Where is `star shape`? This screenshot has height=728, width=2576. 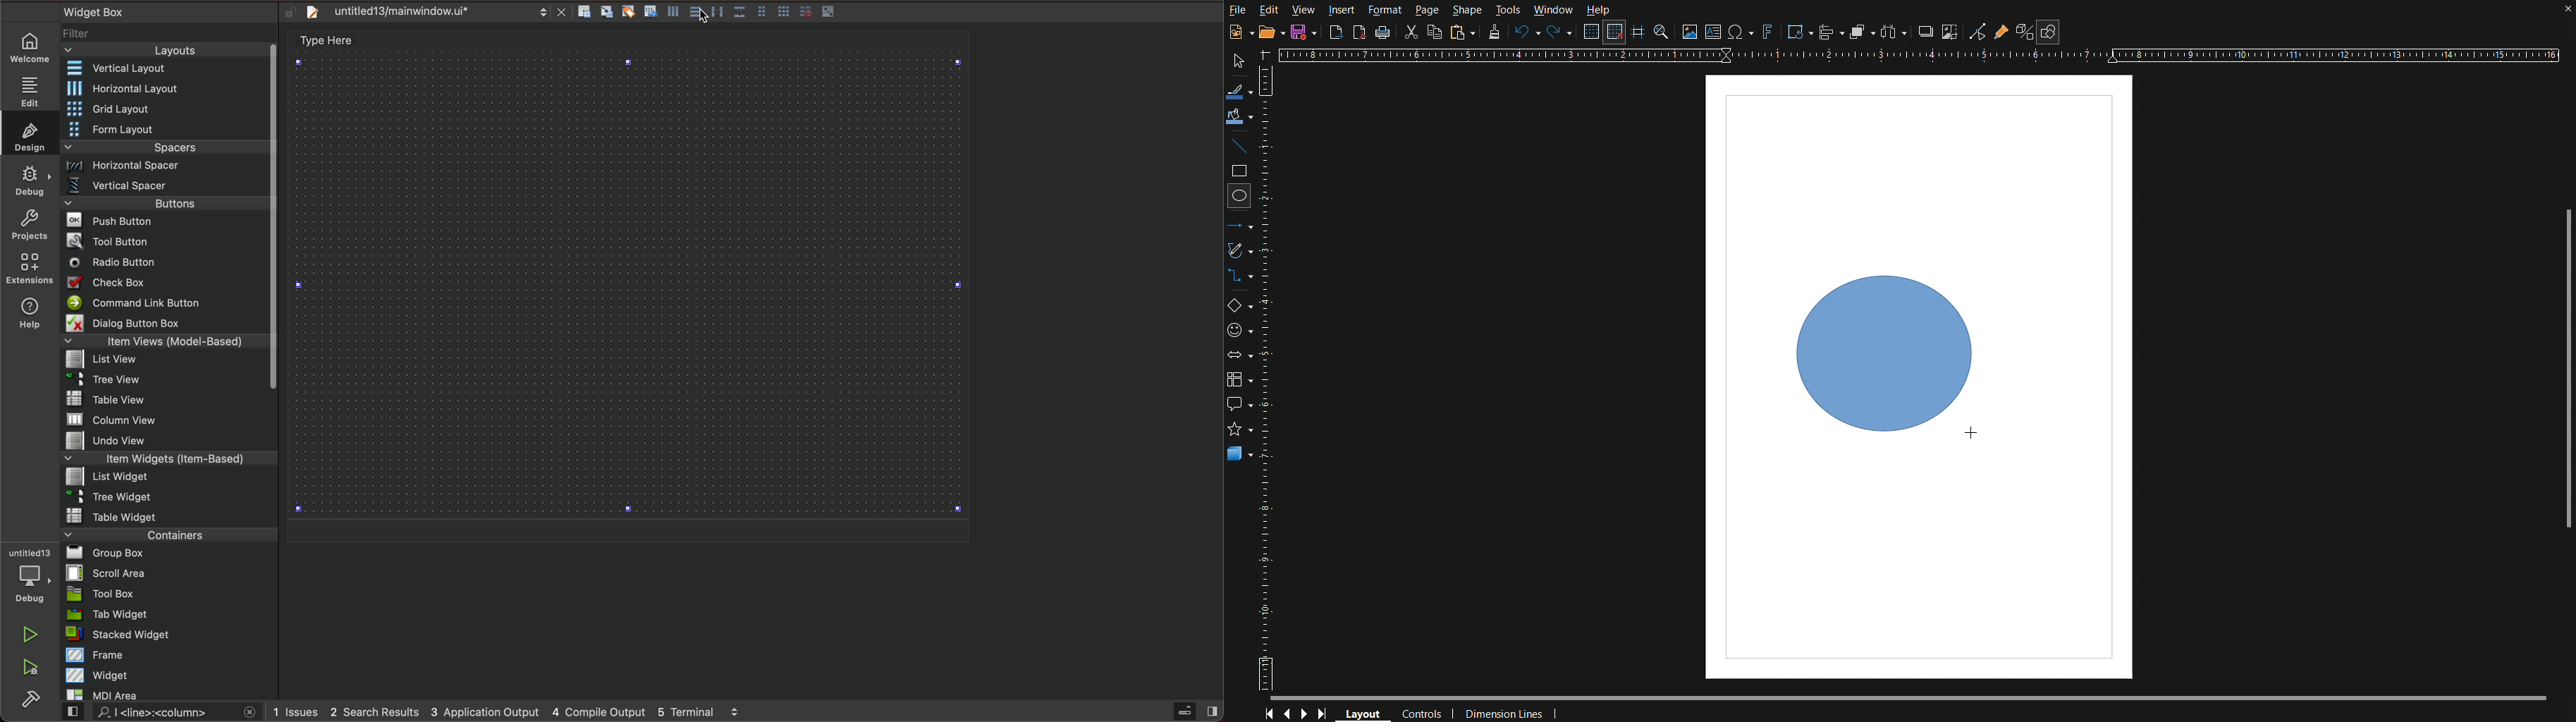 star shape is located at coordinates (1241, 428).